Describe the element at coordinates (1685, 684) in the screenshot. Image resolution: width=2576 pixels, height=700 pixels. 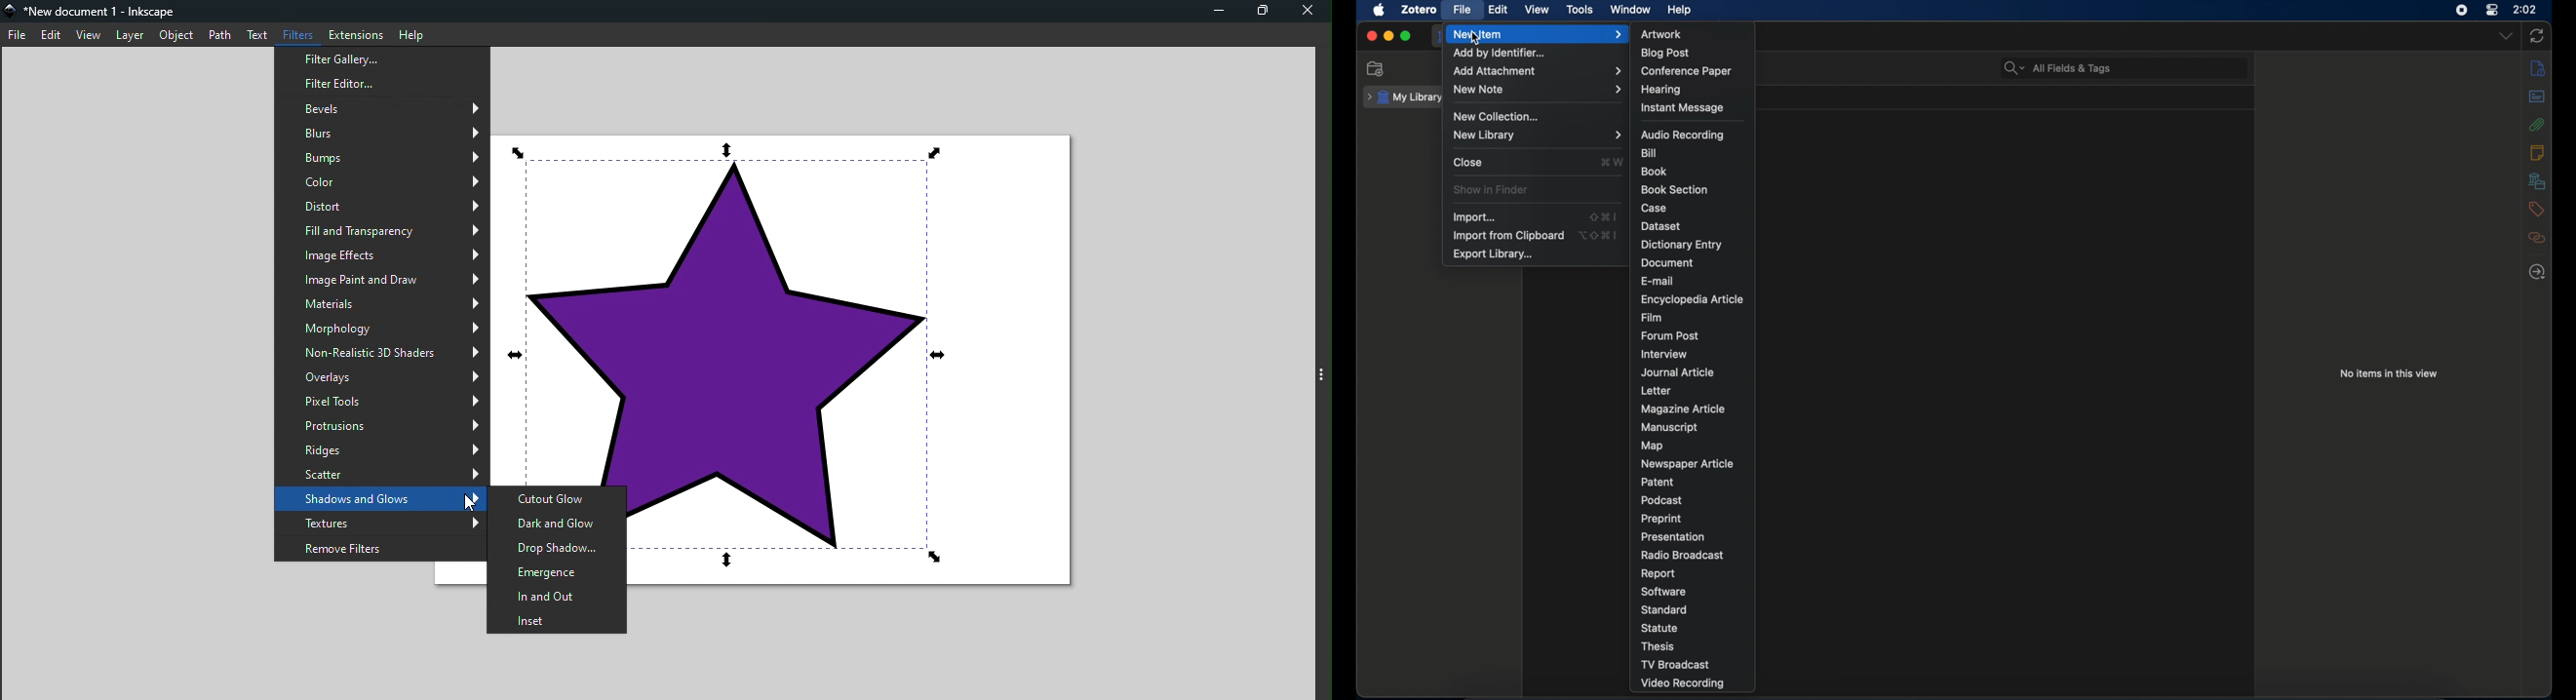
I see `video recording` at that location.